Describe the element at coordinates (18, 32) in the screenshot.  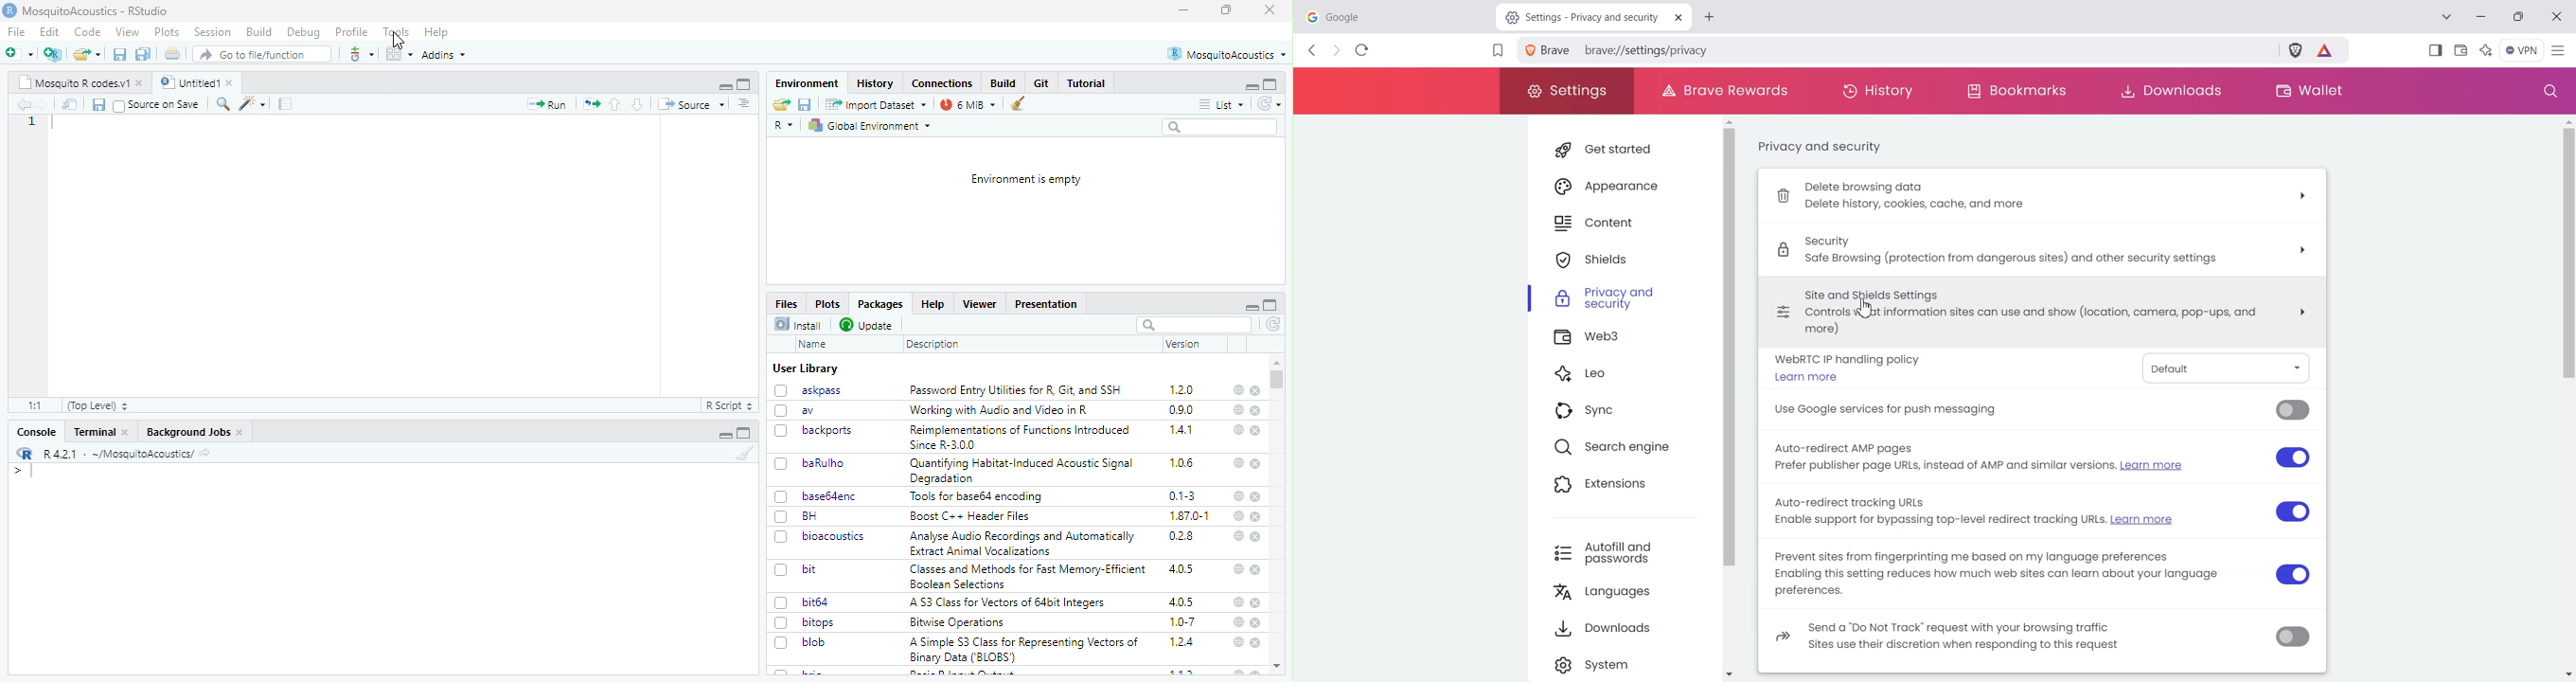
I see `File` at that location.